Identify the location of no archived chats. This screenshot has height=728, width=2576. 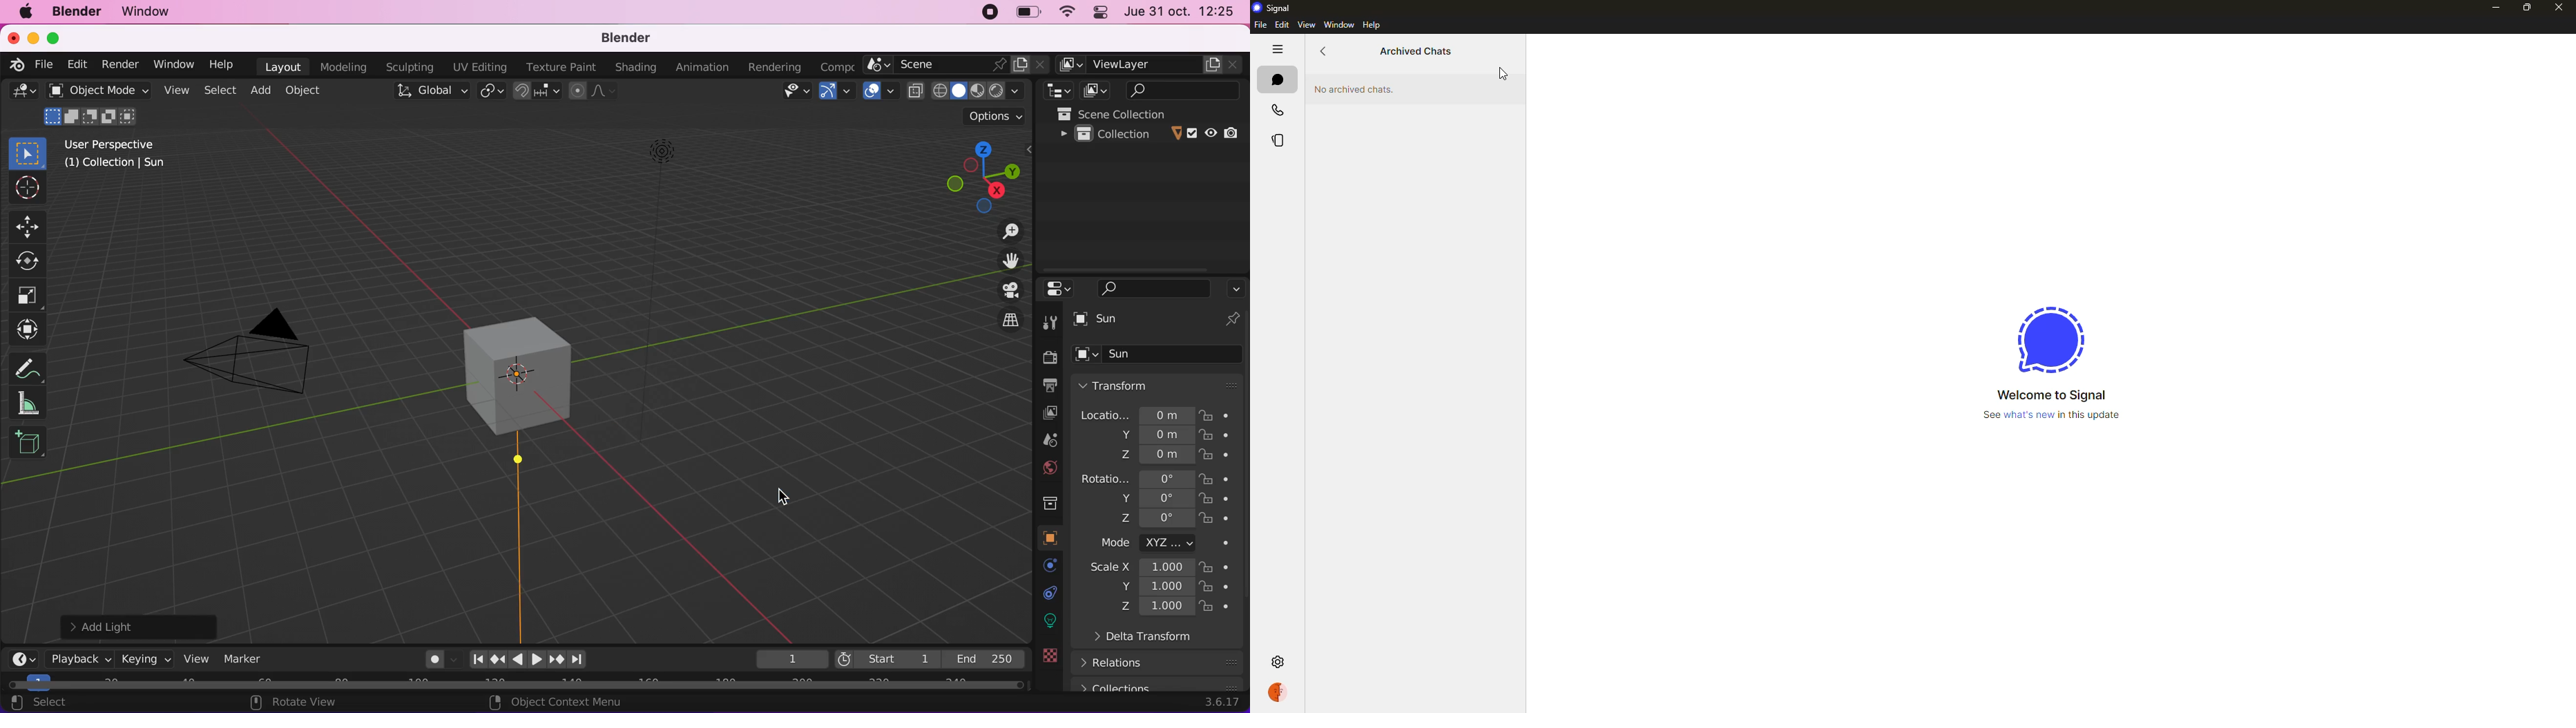
(1359, 90).